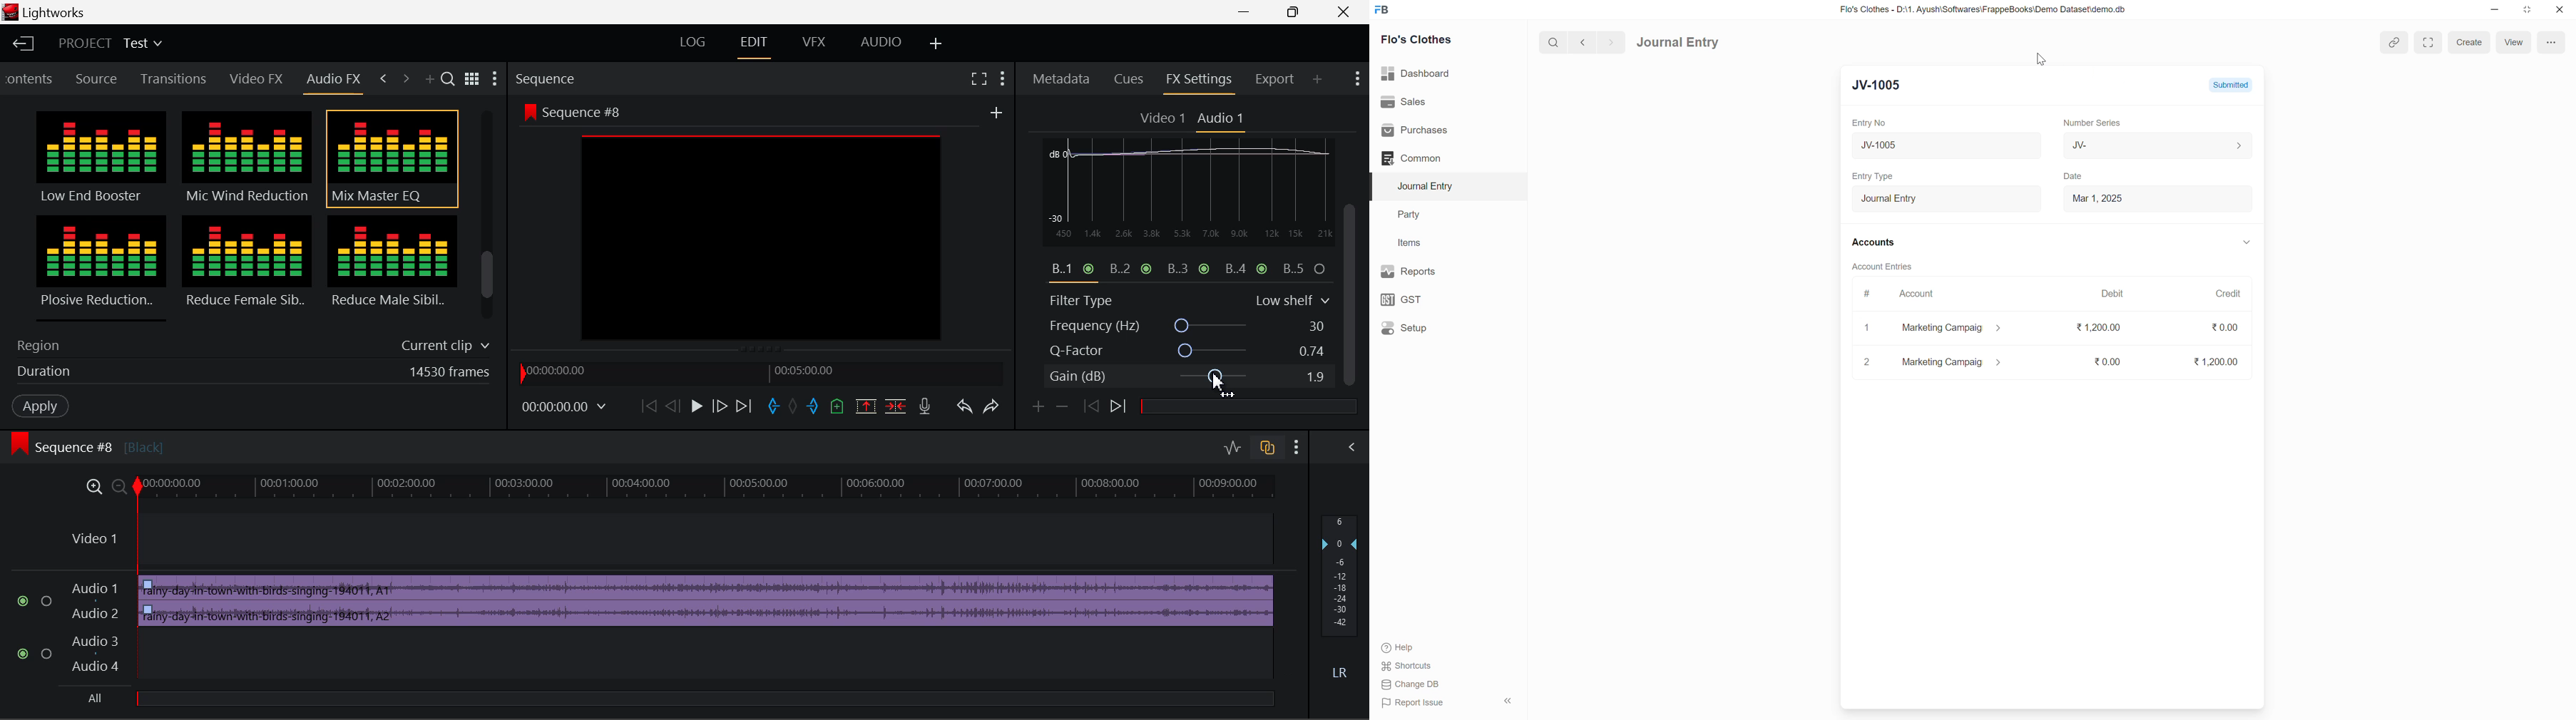 The width and height of the screenshot is (2576, 728). What do you see at coordinates (1923, 146) in the screenshot?
I see `JV-1005` at bounding box center [1923, 146].